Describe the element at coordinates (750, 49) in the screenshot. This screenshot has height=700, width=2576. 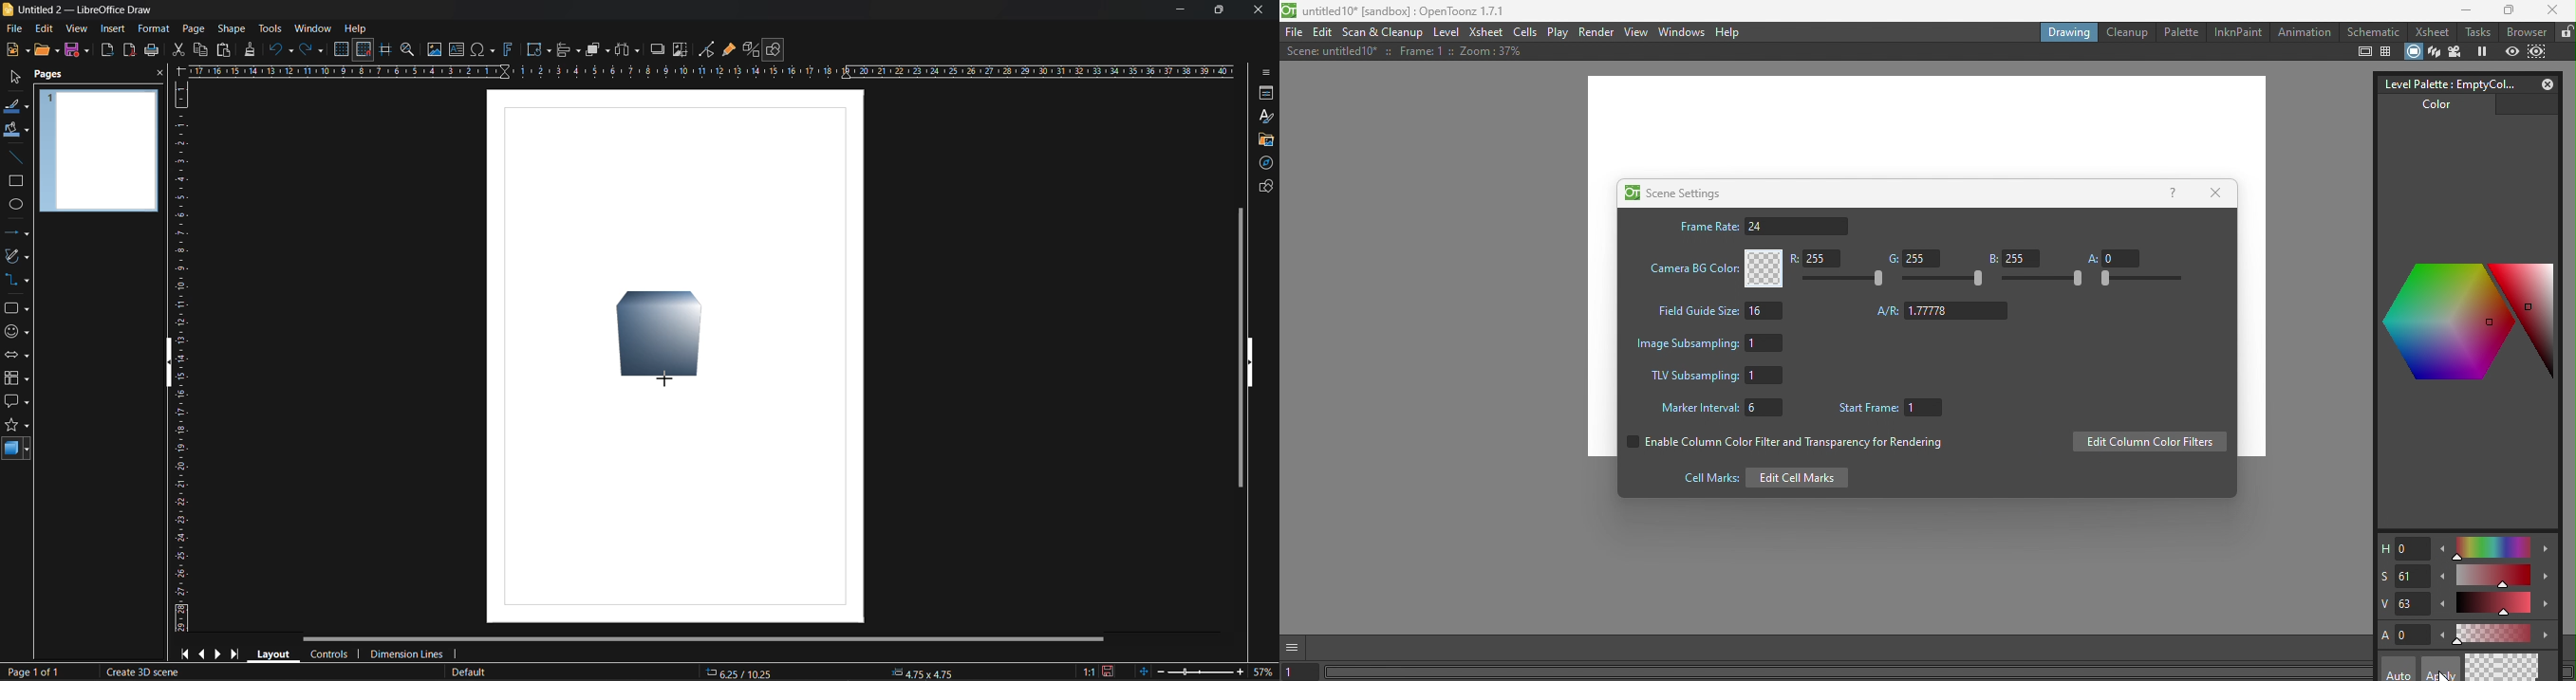
I see `toggle extrusion` at that location.